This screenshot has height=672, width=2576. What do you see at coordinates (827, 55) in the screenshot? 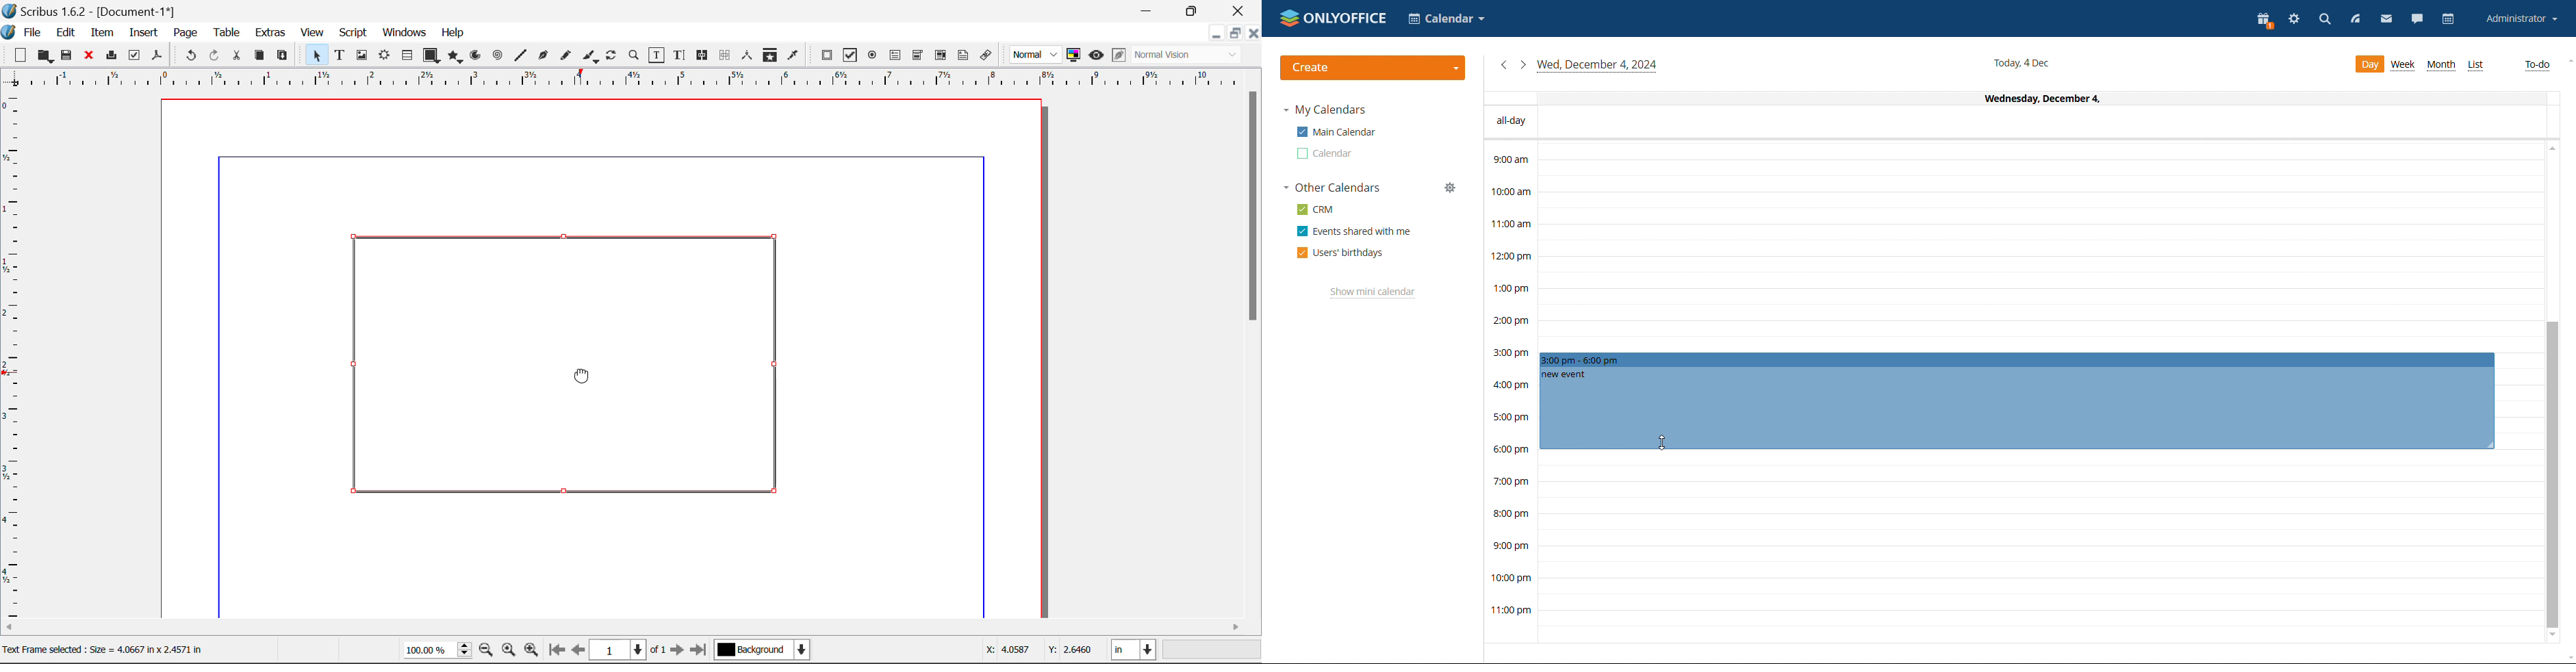
I see `Pdf Push Button` at bounding box center [827, 55].